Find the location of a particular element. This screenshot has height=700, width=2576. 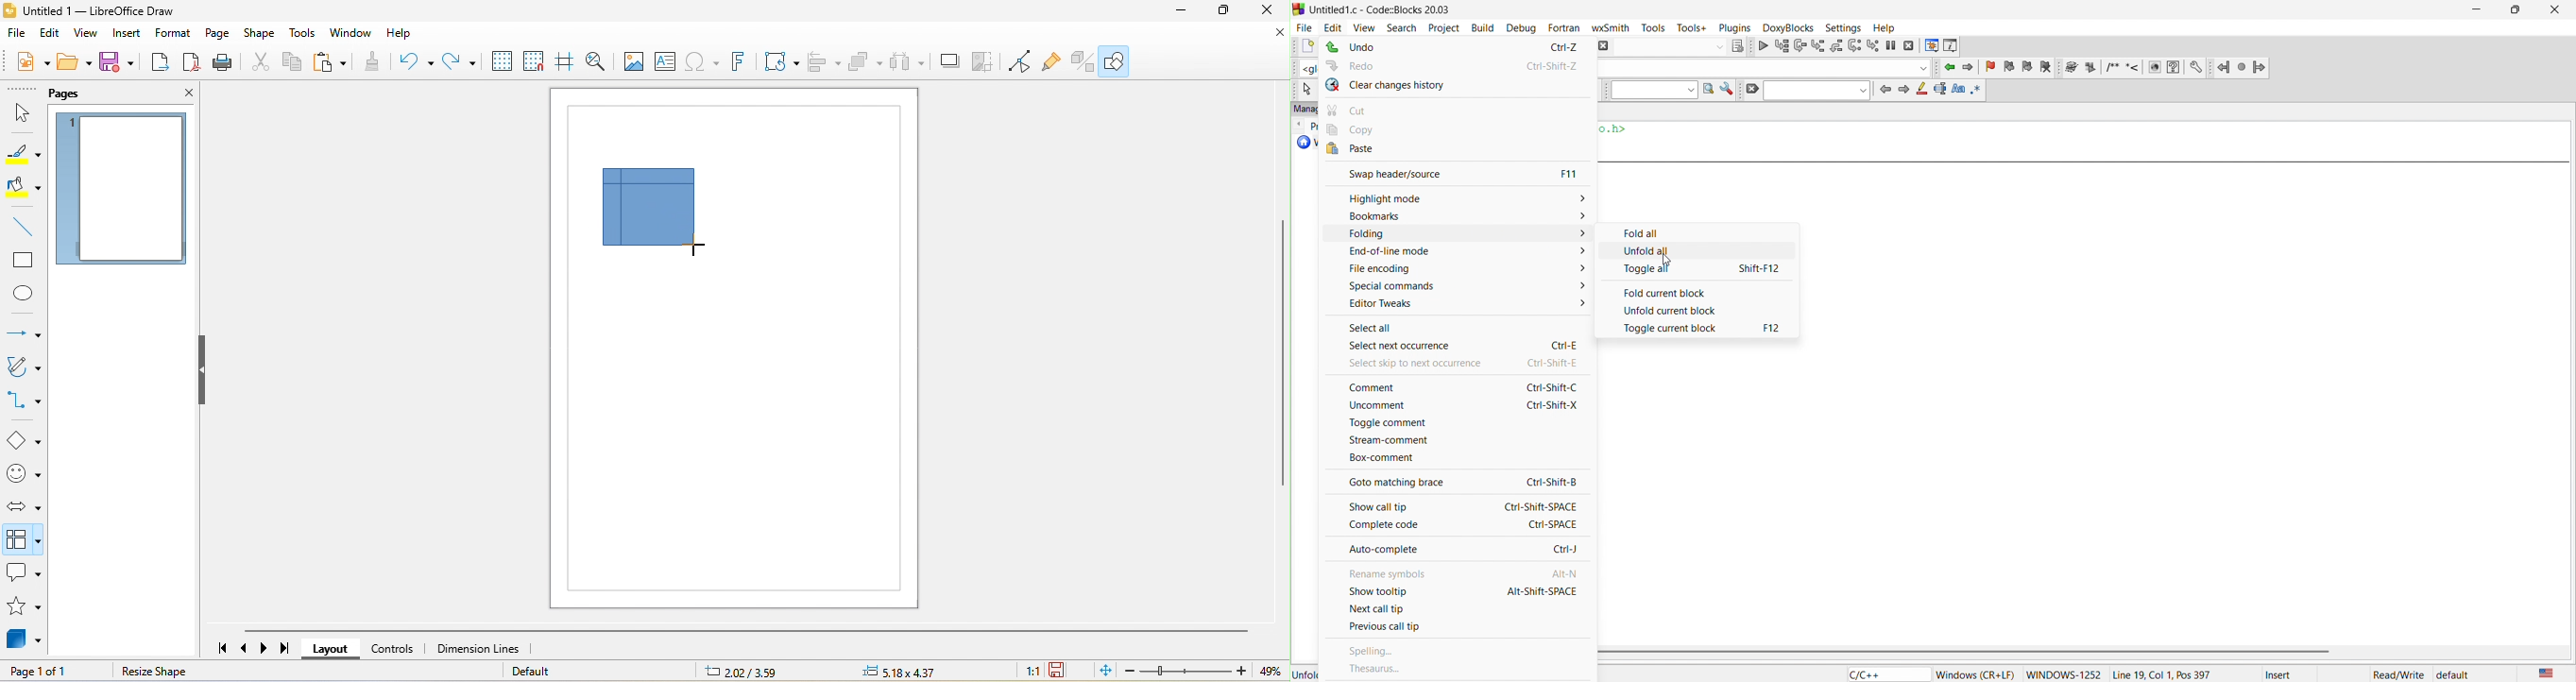

next line is located at coordinates (1799, 47).